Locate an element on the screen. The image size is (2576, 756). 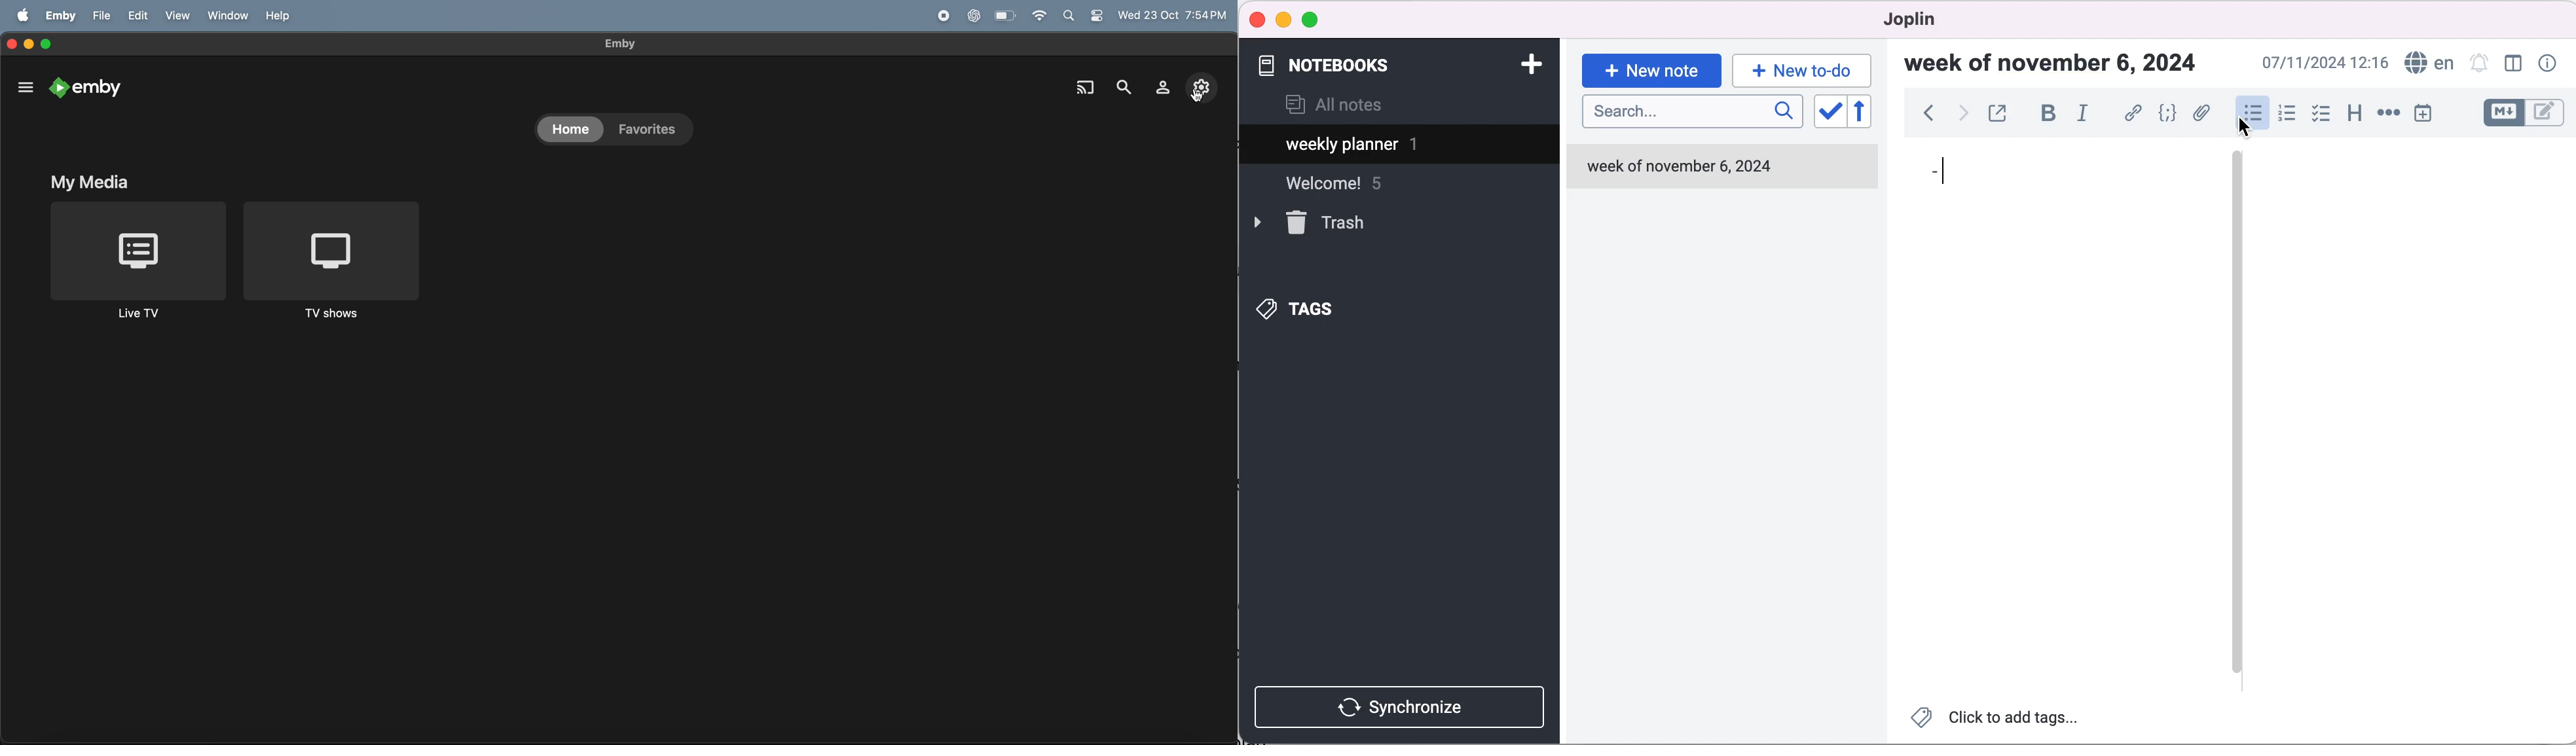
closing window is located at coordinates (11, 42).